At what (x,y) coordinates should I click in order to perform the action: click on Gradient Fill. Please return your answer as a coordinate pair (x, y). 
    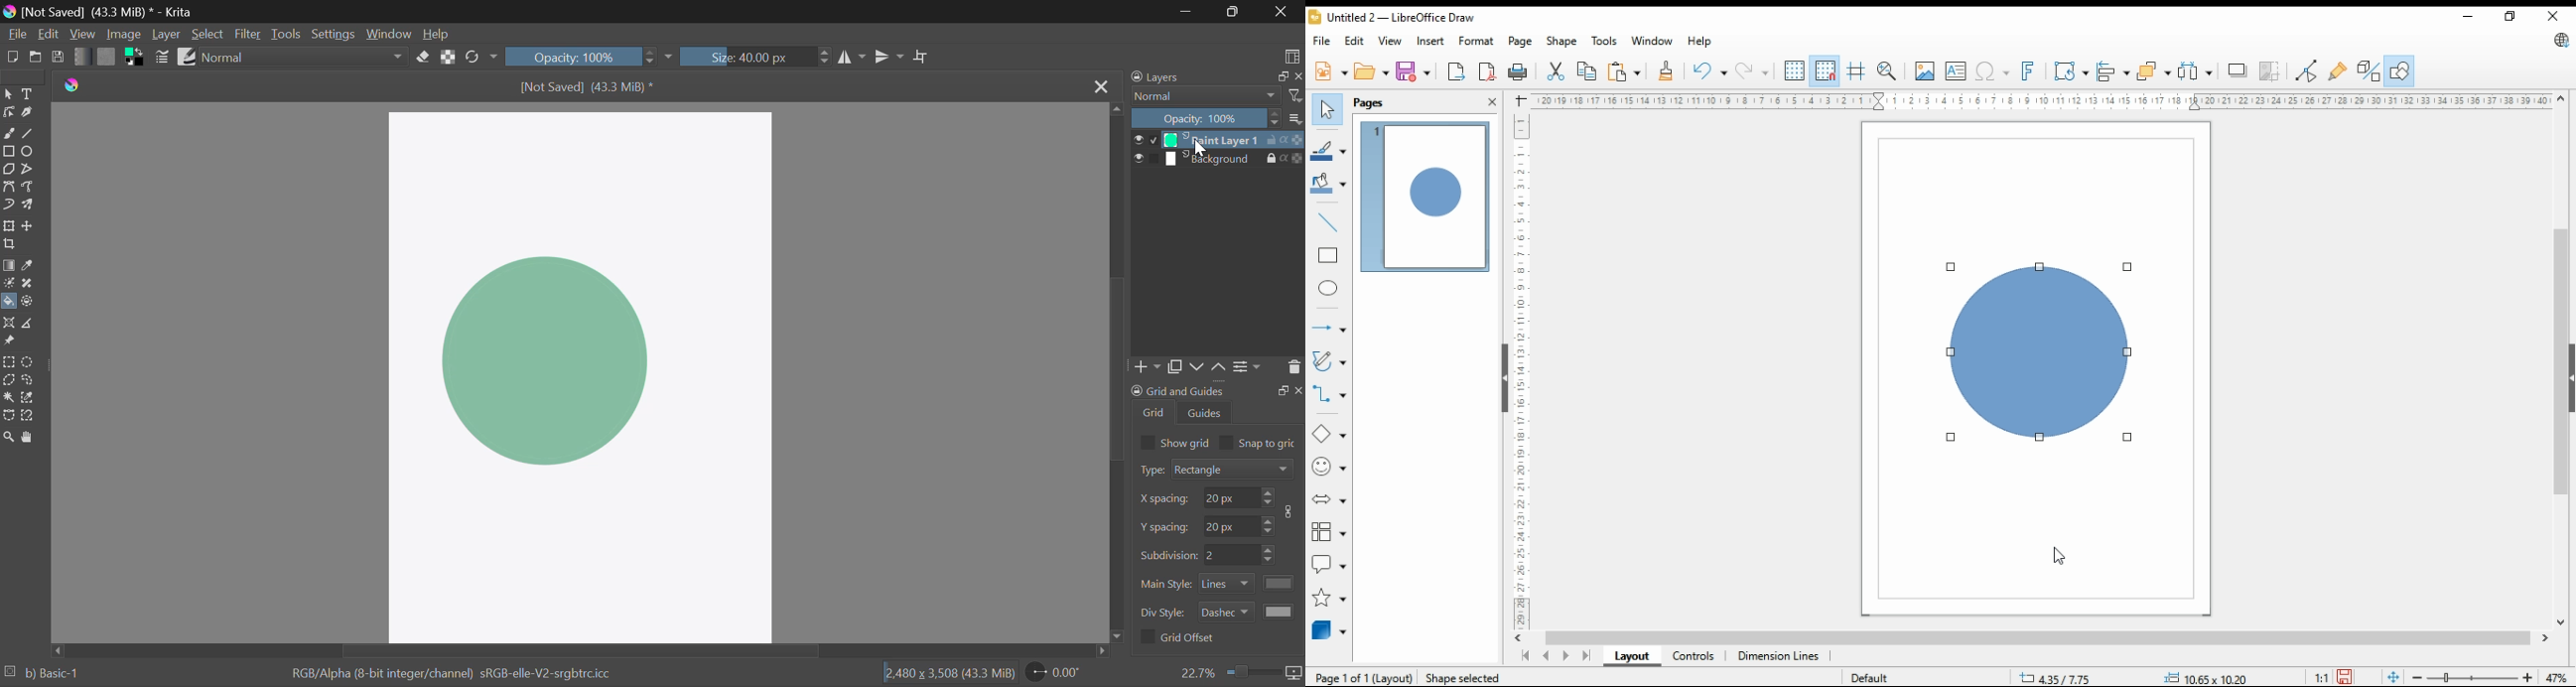
    Looking at the image, I should click on (10, 265).